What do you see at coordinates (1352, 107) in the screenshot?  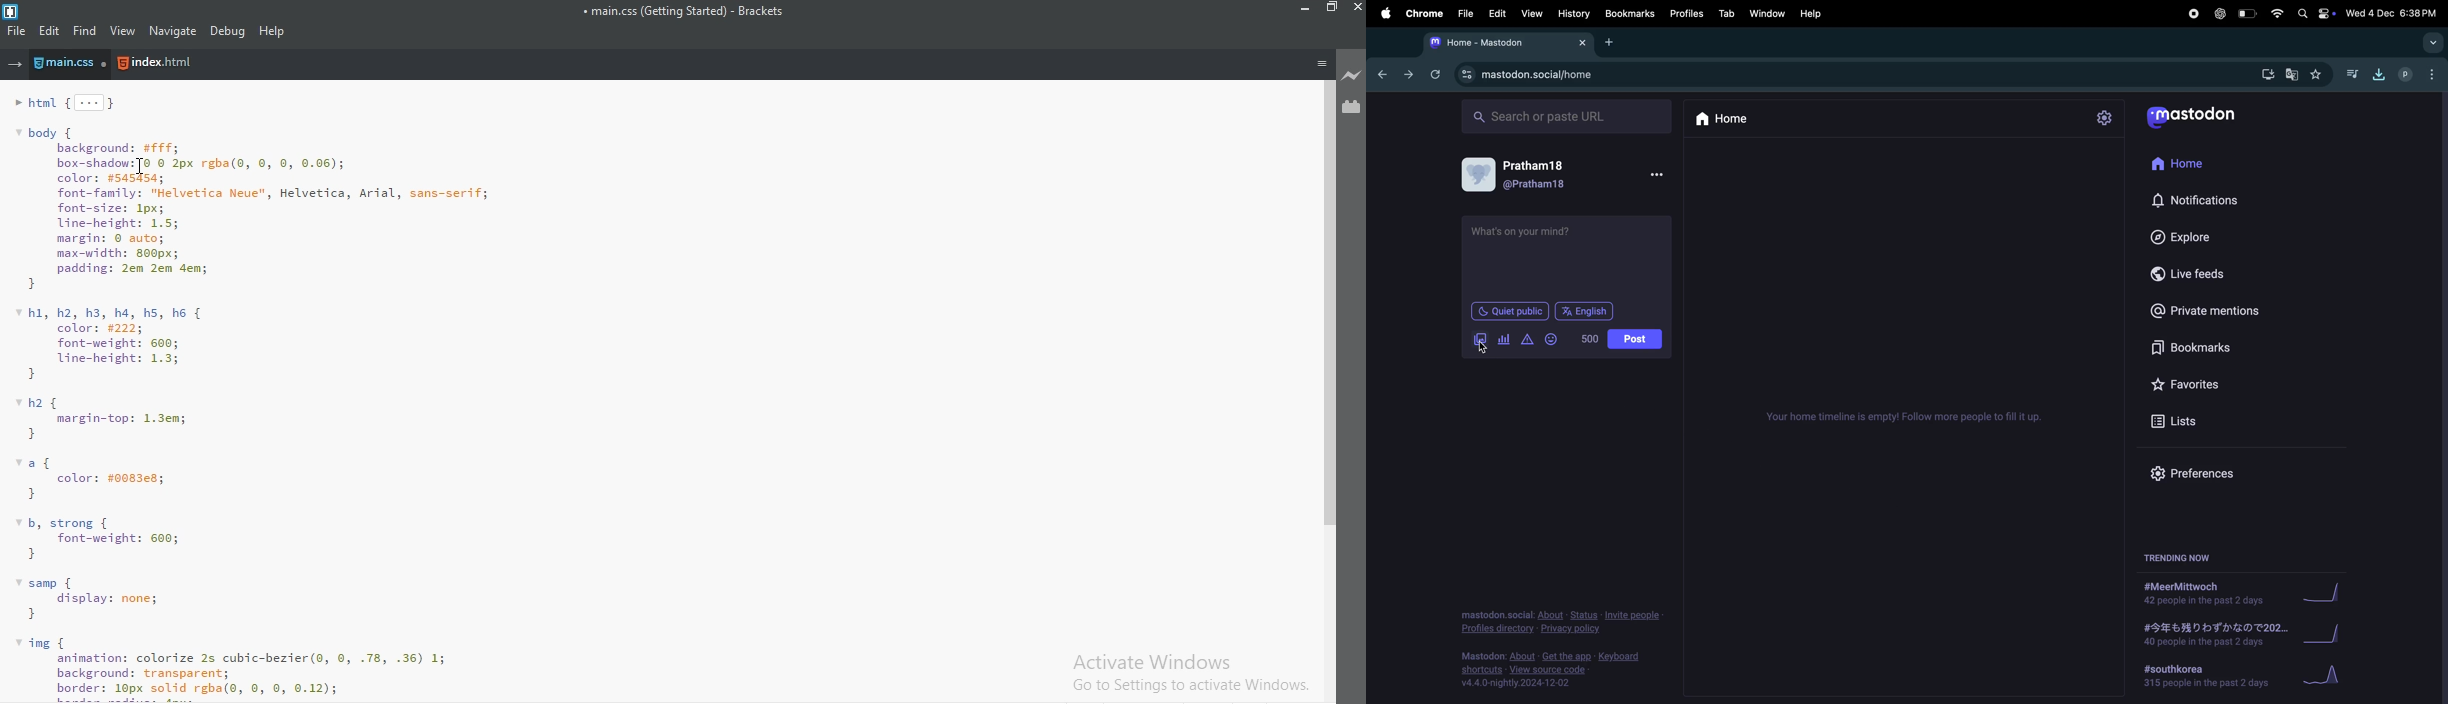 I see `extension manager` at bounding box center [1352, 107].